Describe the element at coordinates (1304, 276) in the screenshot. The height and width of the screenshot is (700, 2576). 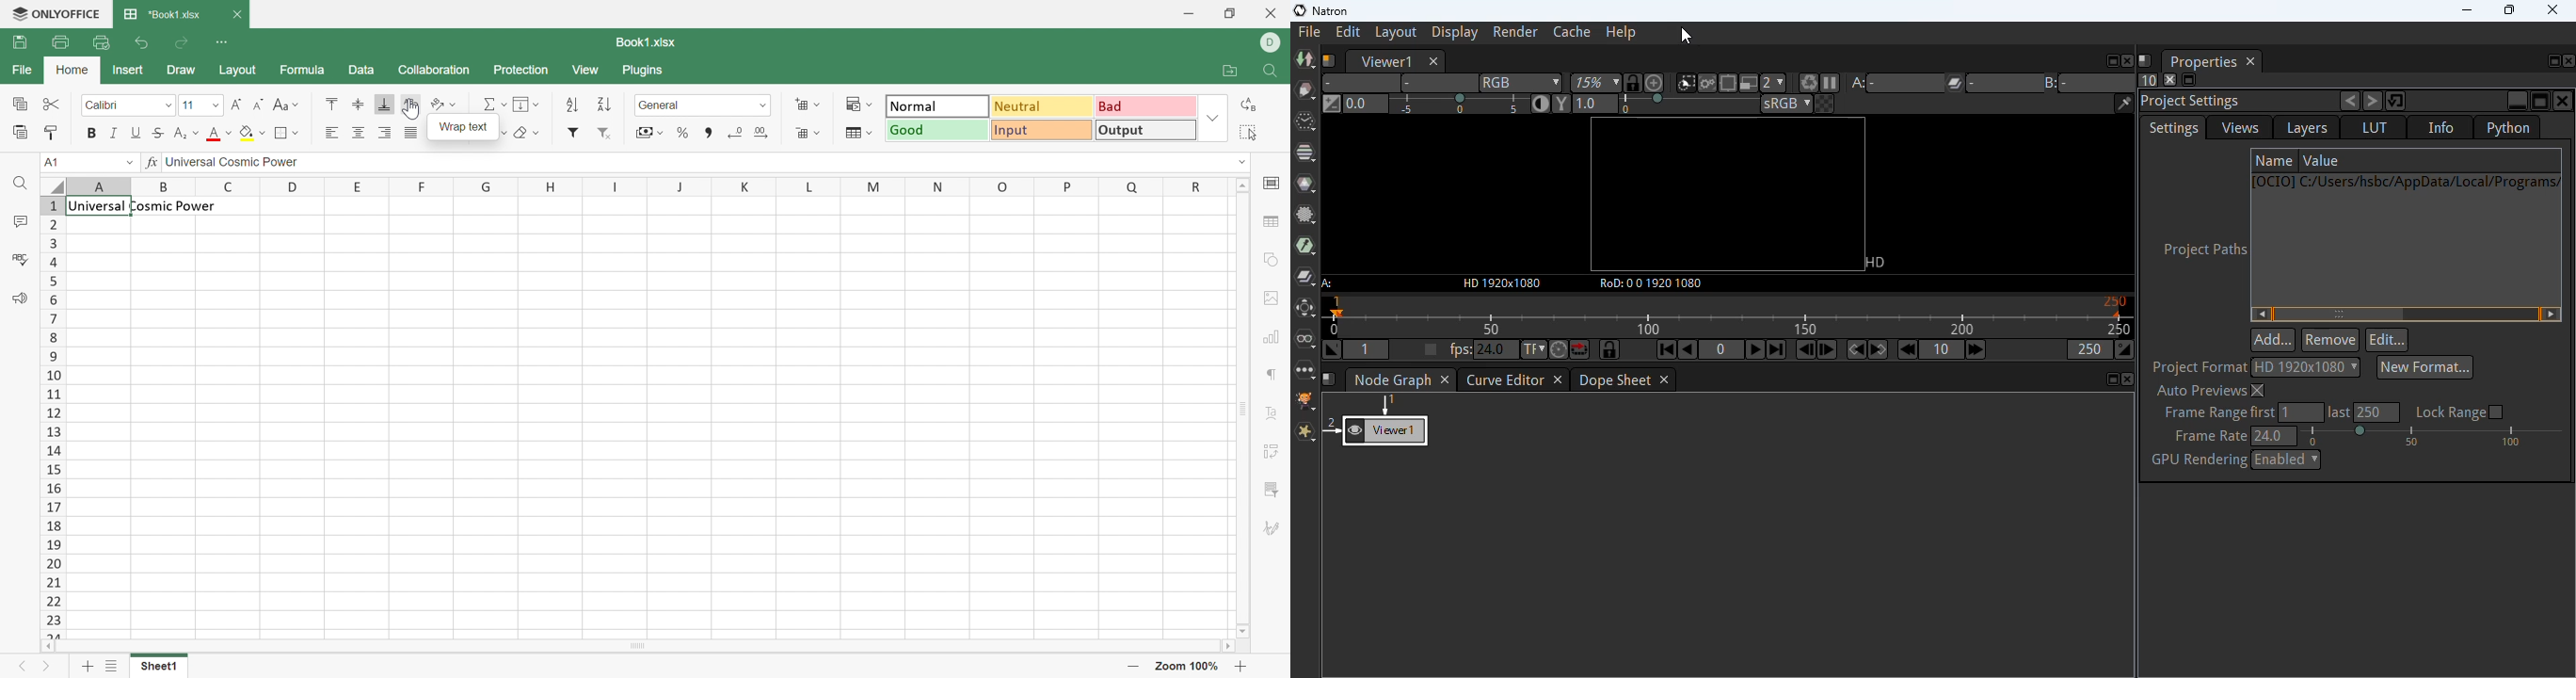
I see `merge` at that location.